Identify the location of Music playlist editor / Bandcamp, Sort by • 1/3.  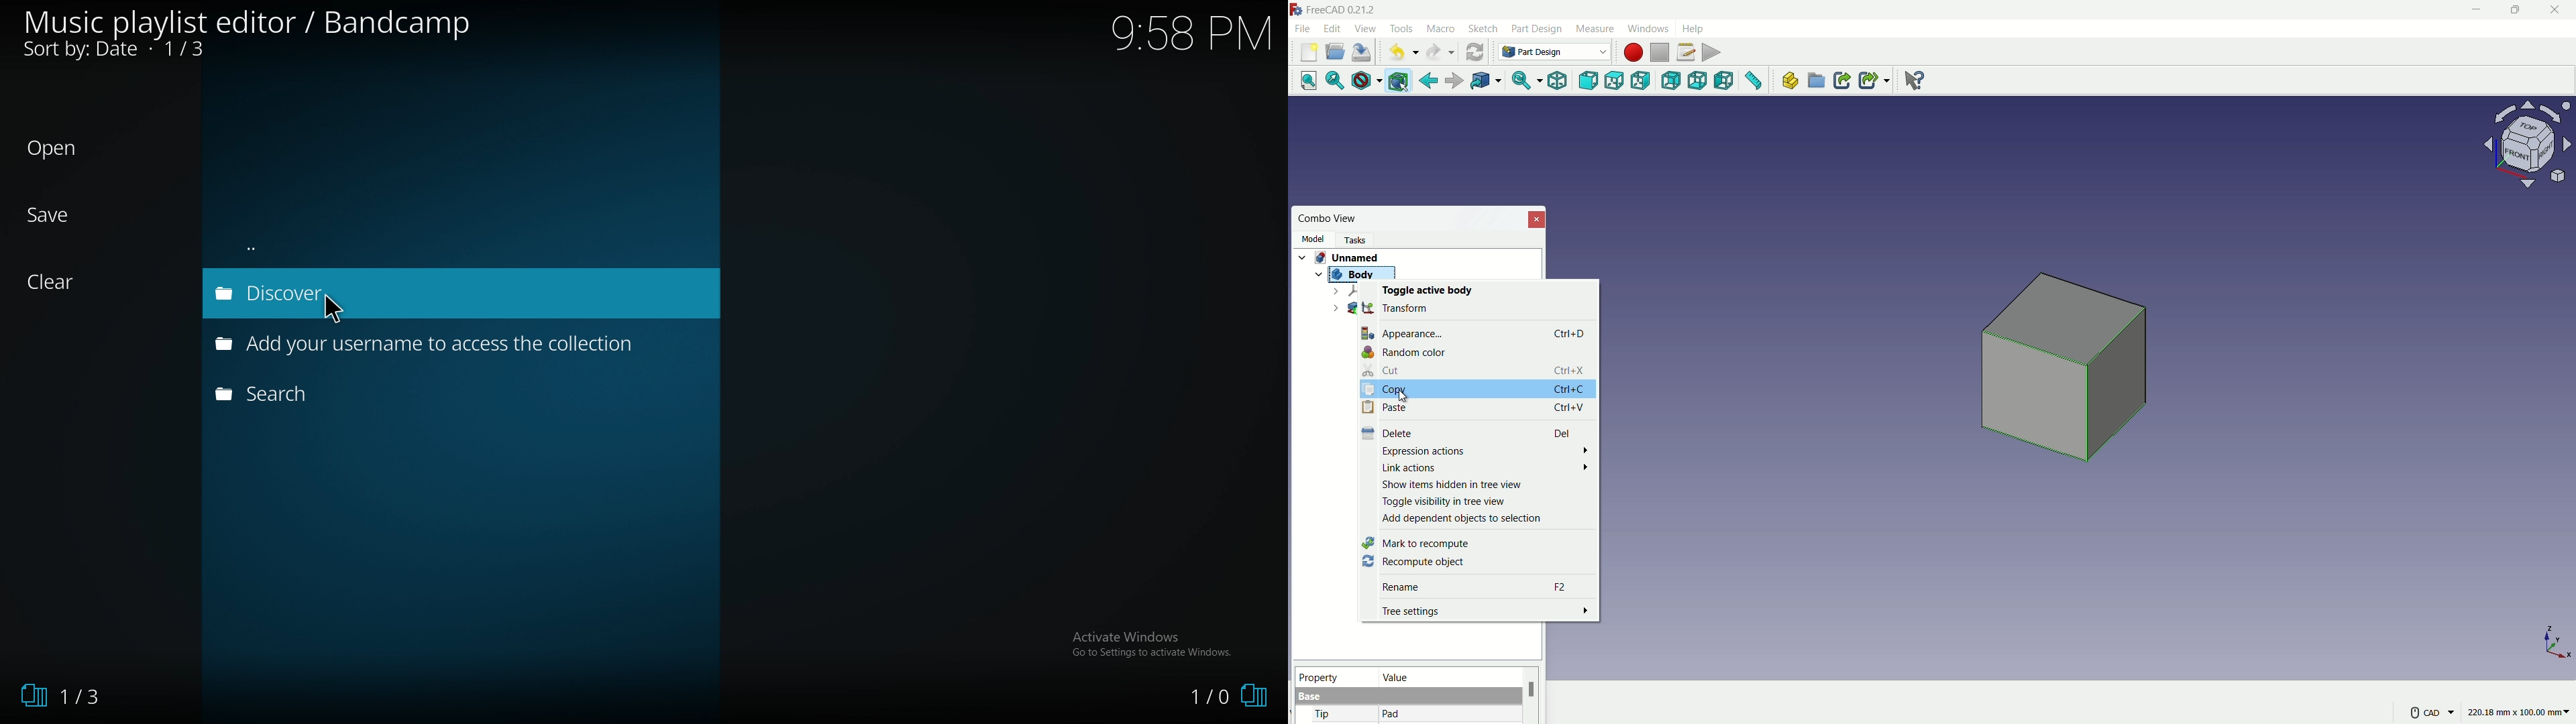
(266, 36).